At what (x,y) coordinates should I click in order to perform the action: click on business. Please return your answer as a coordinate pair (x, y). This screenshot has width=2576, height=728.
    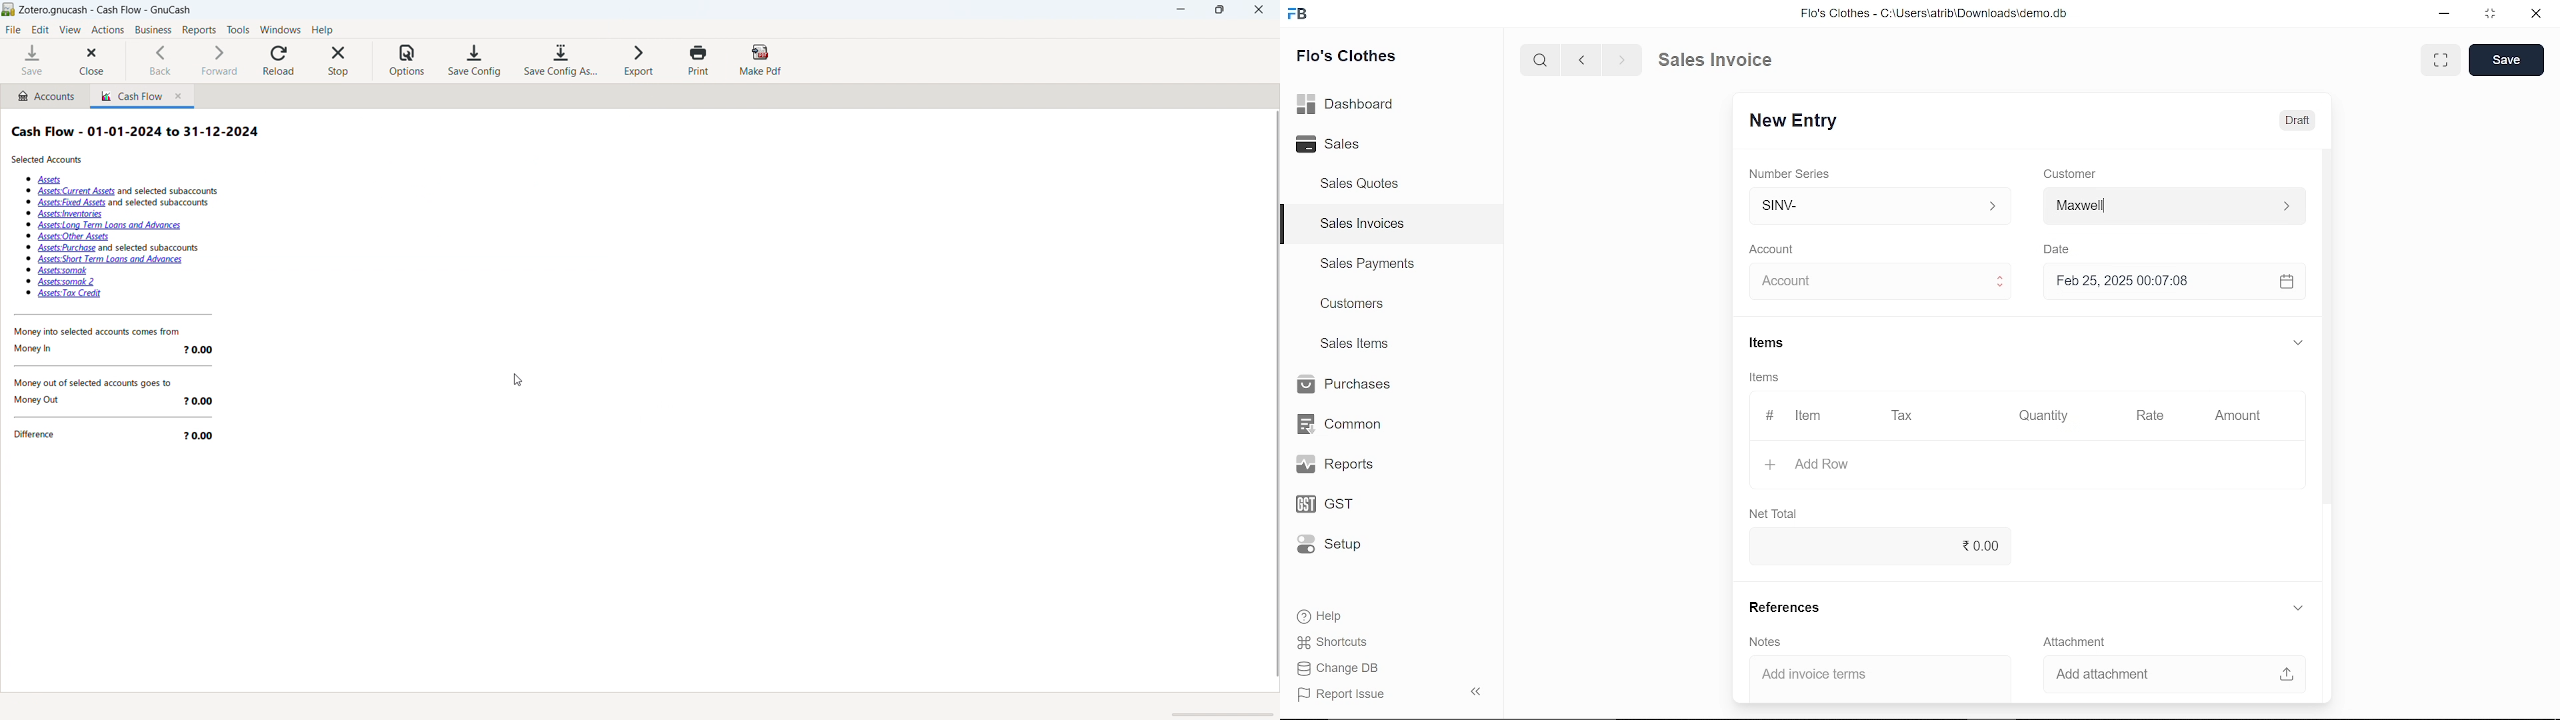
    Looking at the image, I should click on (153, 29).